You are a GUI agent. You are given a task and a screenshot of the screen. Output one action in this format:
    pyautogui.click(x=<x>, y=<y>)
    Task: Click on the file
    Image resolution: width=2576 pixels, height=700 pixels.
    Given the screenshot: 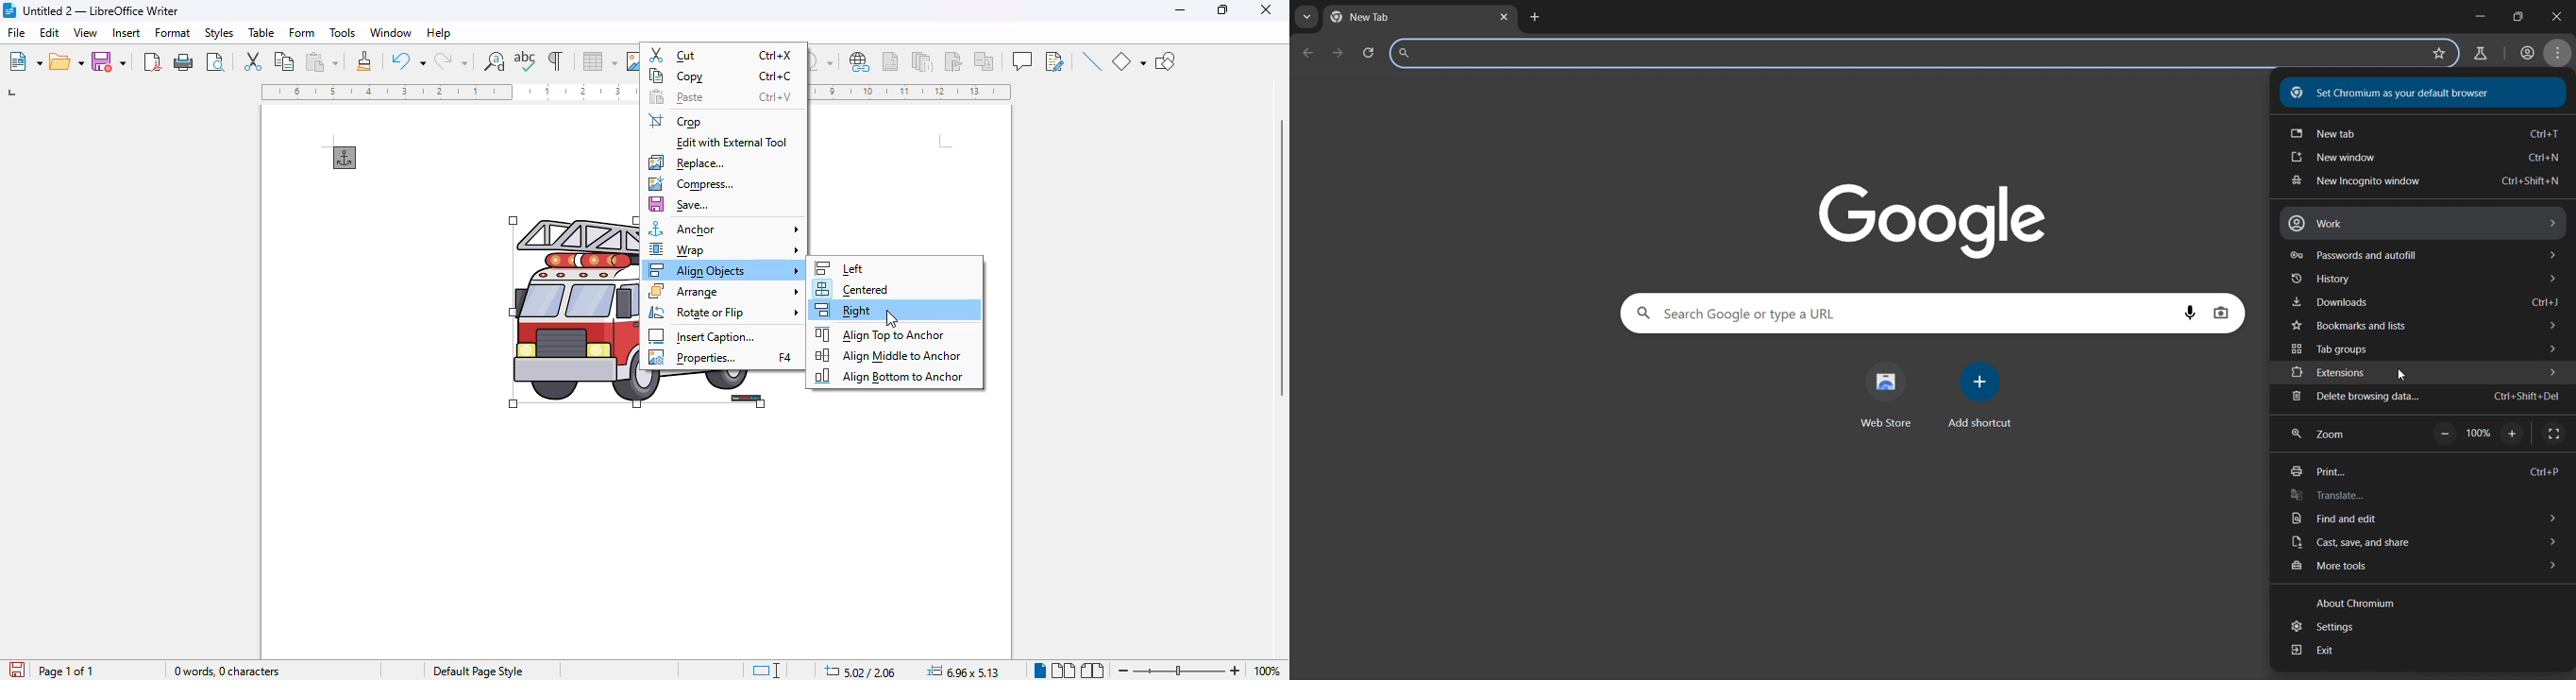 What is the action you would take?
    pyautogui.click(x=17, y=31)
    